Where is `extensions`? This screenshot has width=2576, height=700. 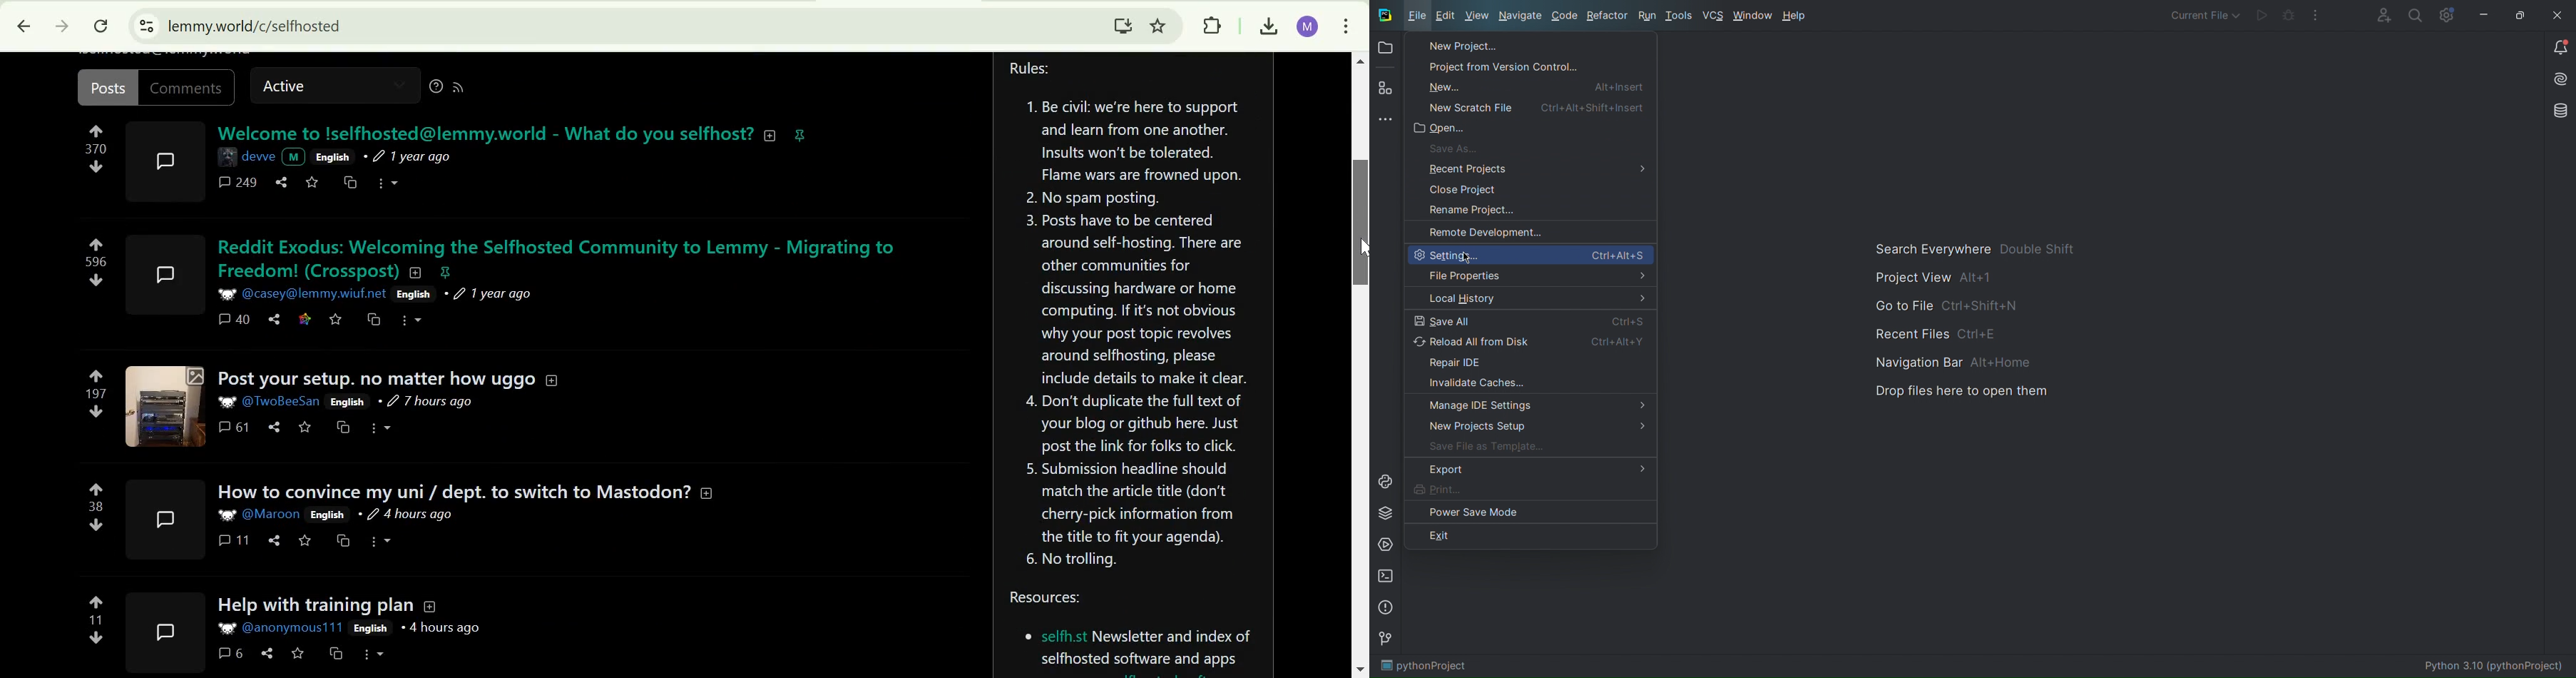
extensions is located at coordinates (1215, 26).